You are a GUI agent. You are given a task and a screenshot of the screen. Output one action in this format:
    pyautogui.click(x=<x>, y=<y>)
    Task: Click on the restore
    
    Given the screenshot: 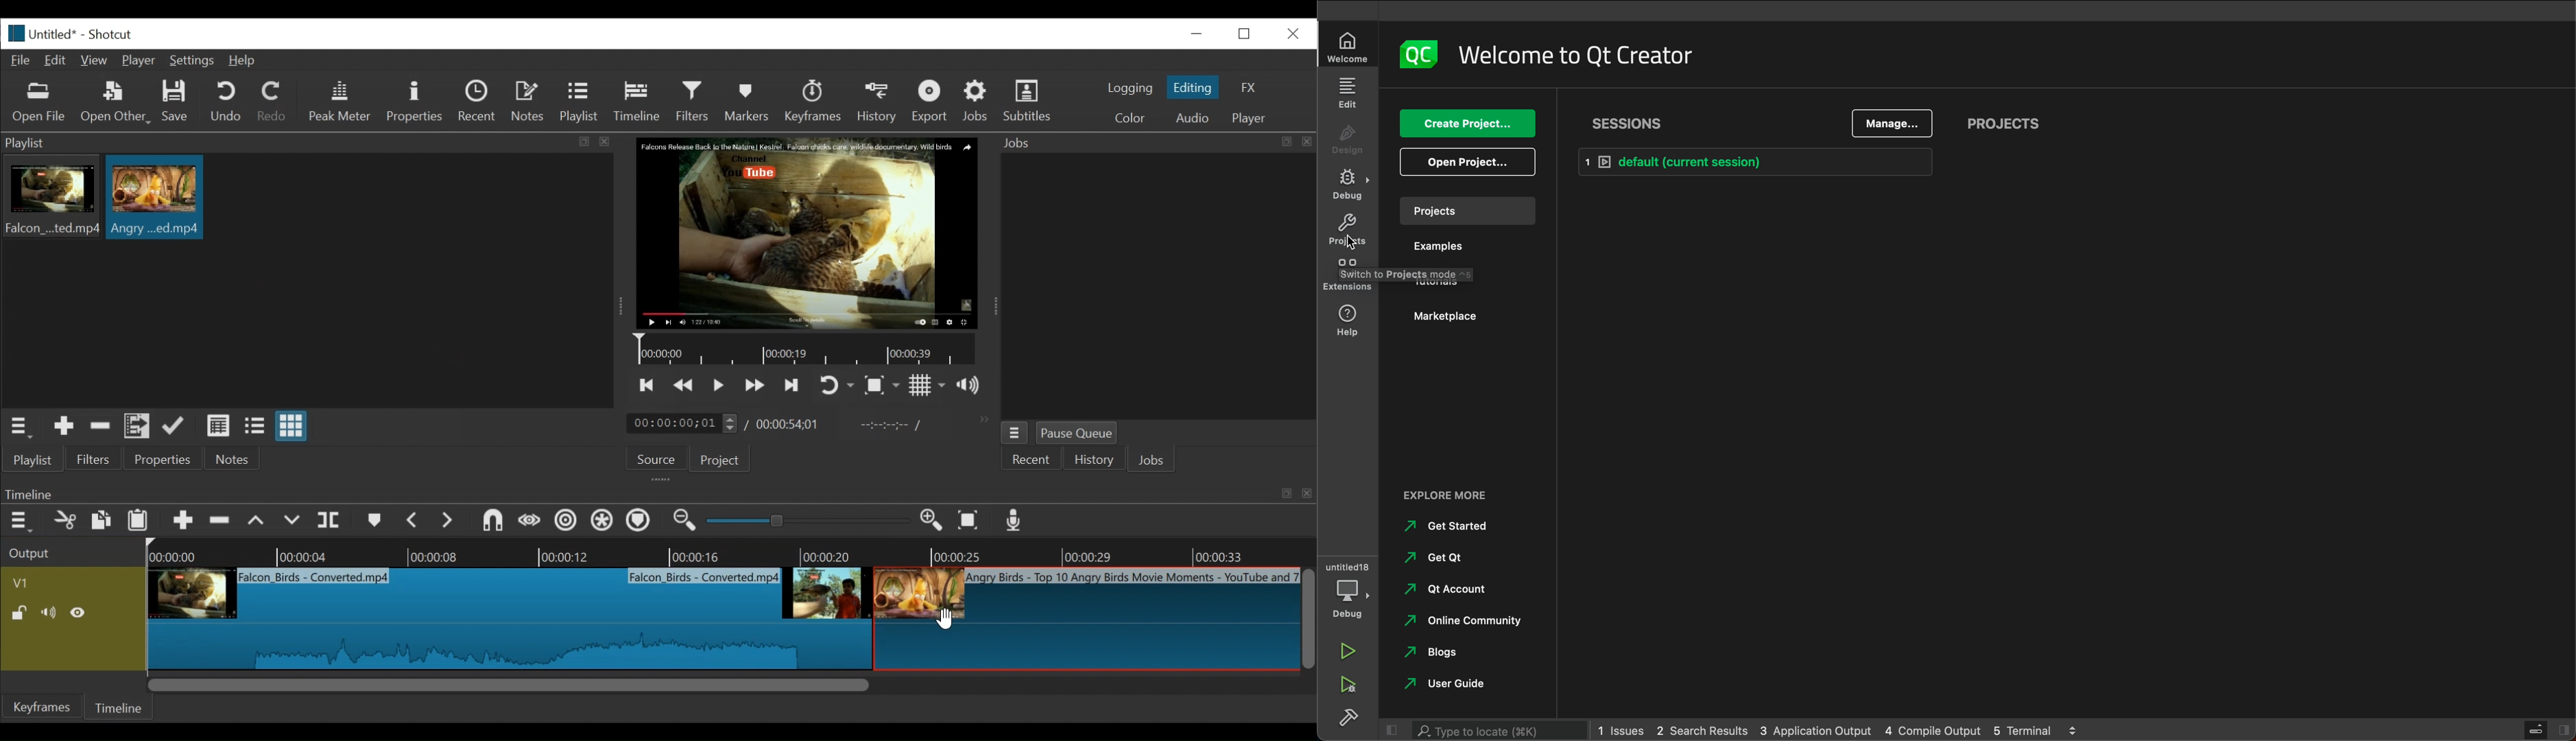 What is the action you would take?
    pyautogui.click(x=1248, y=32)
    